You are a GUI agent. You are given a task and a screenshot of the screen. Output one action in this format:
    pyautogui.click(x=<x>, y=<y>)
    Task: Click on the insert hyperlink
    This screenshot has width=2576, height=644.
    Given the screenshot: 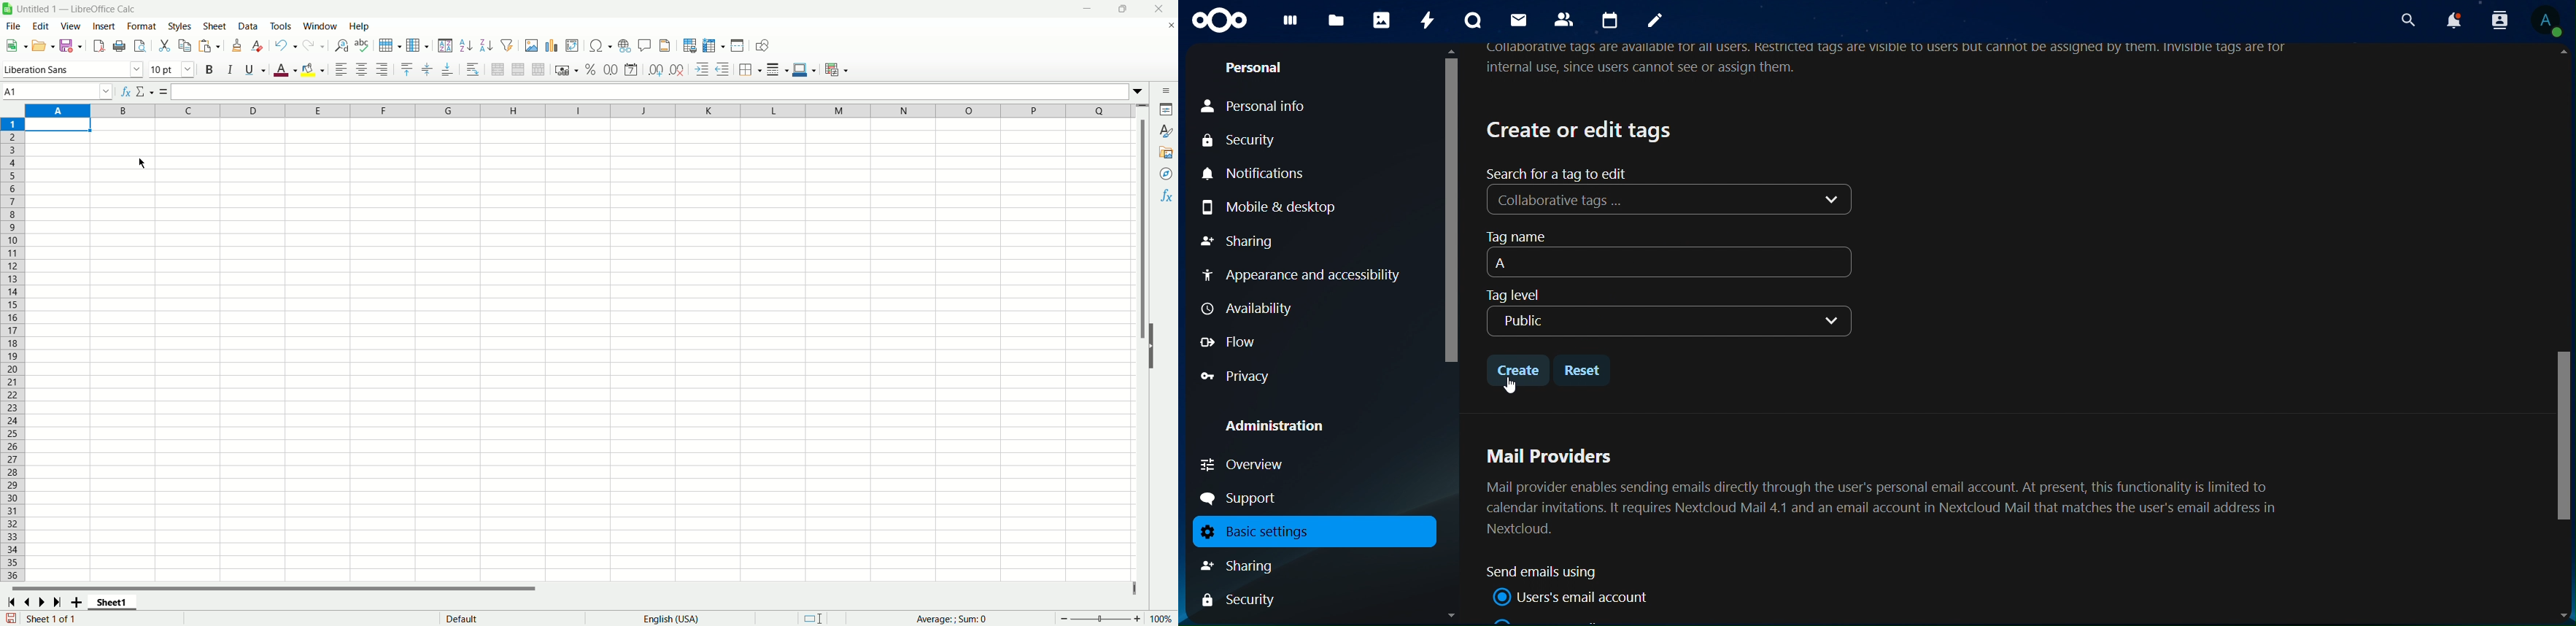 What is the action you would take?
    pyautogui.click(x=623, y=47)
    